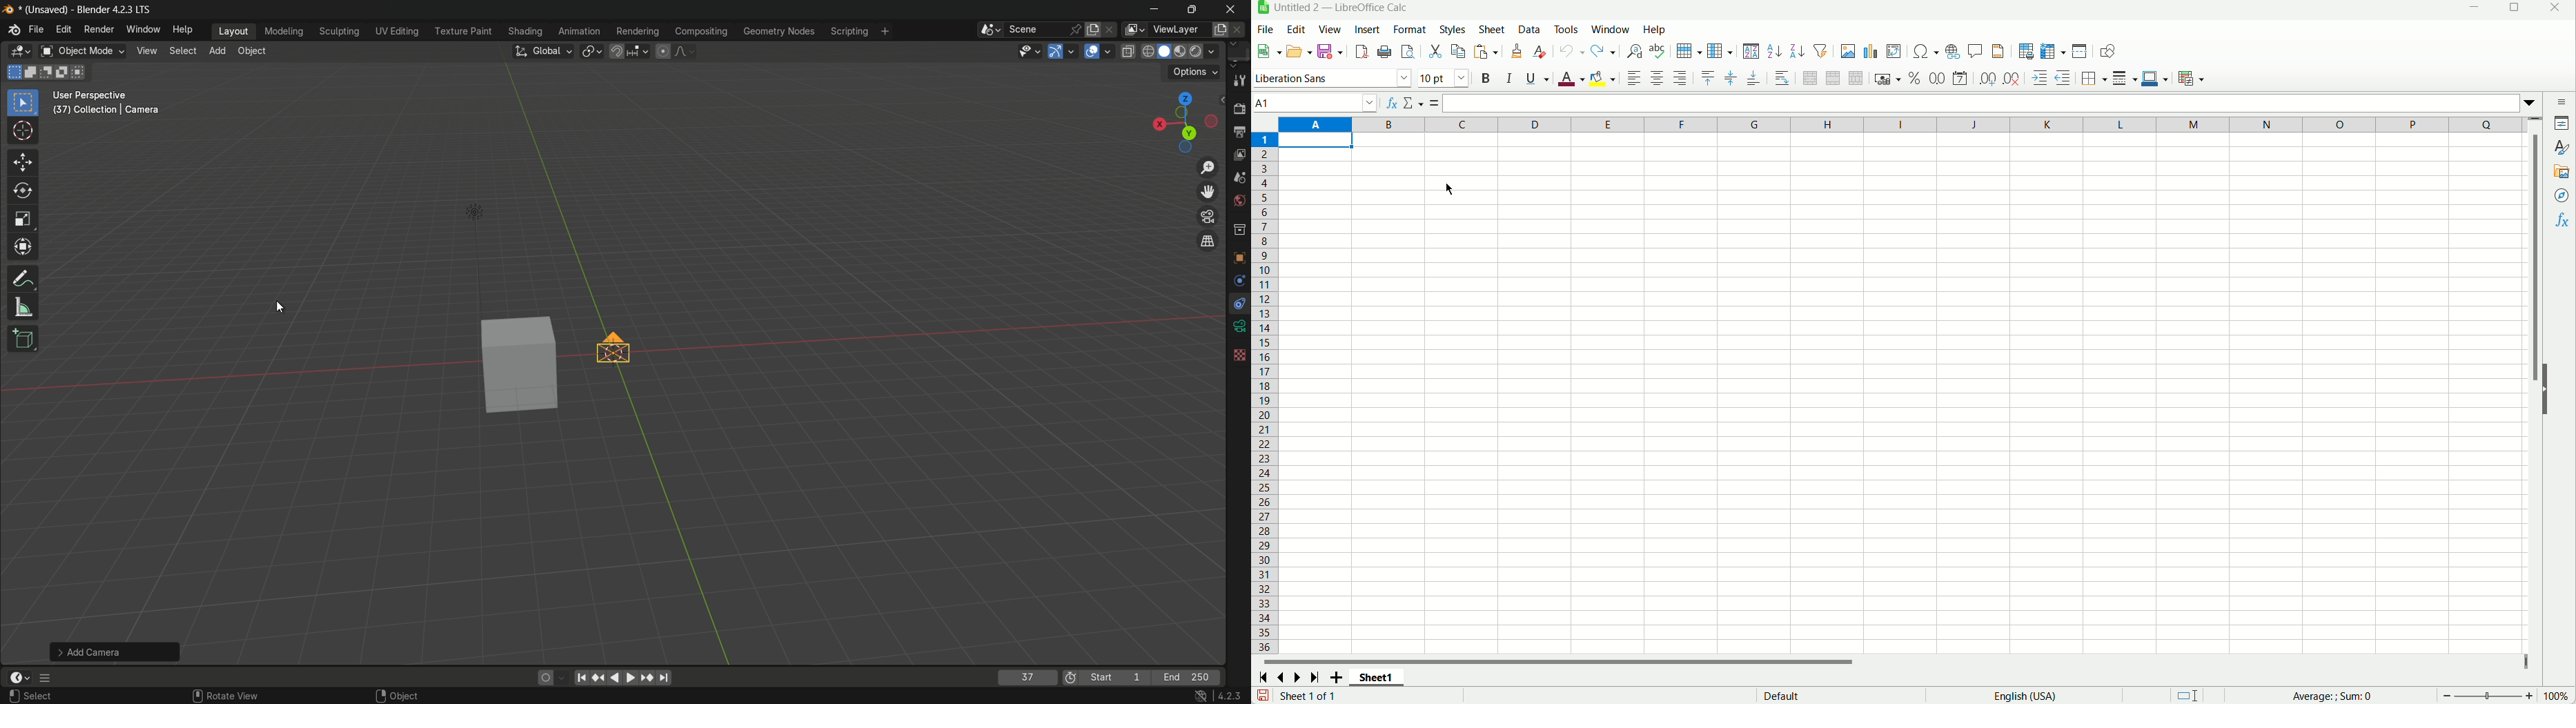 Image resolution: width=2576 pixels, height=728 pixels. Describe the element at coordinates (2063, 78) in the screenshot. I see `Decrease indent` at that location.